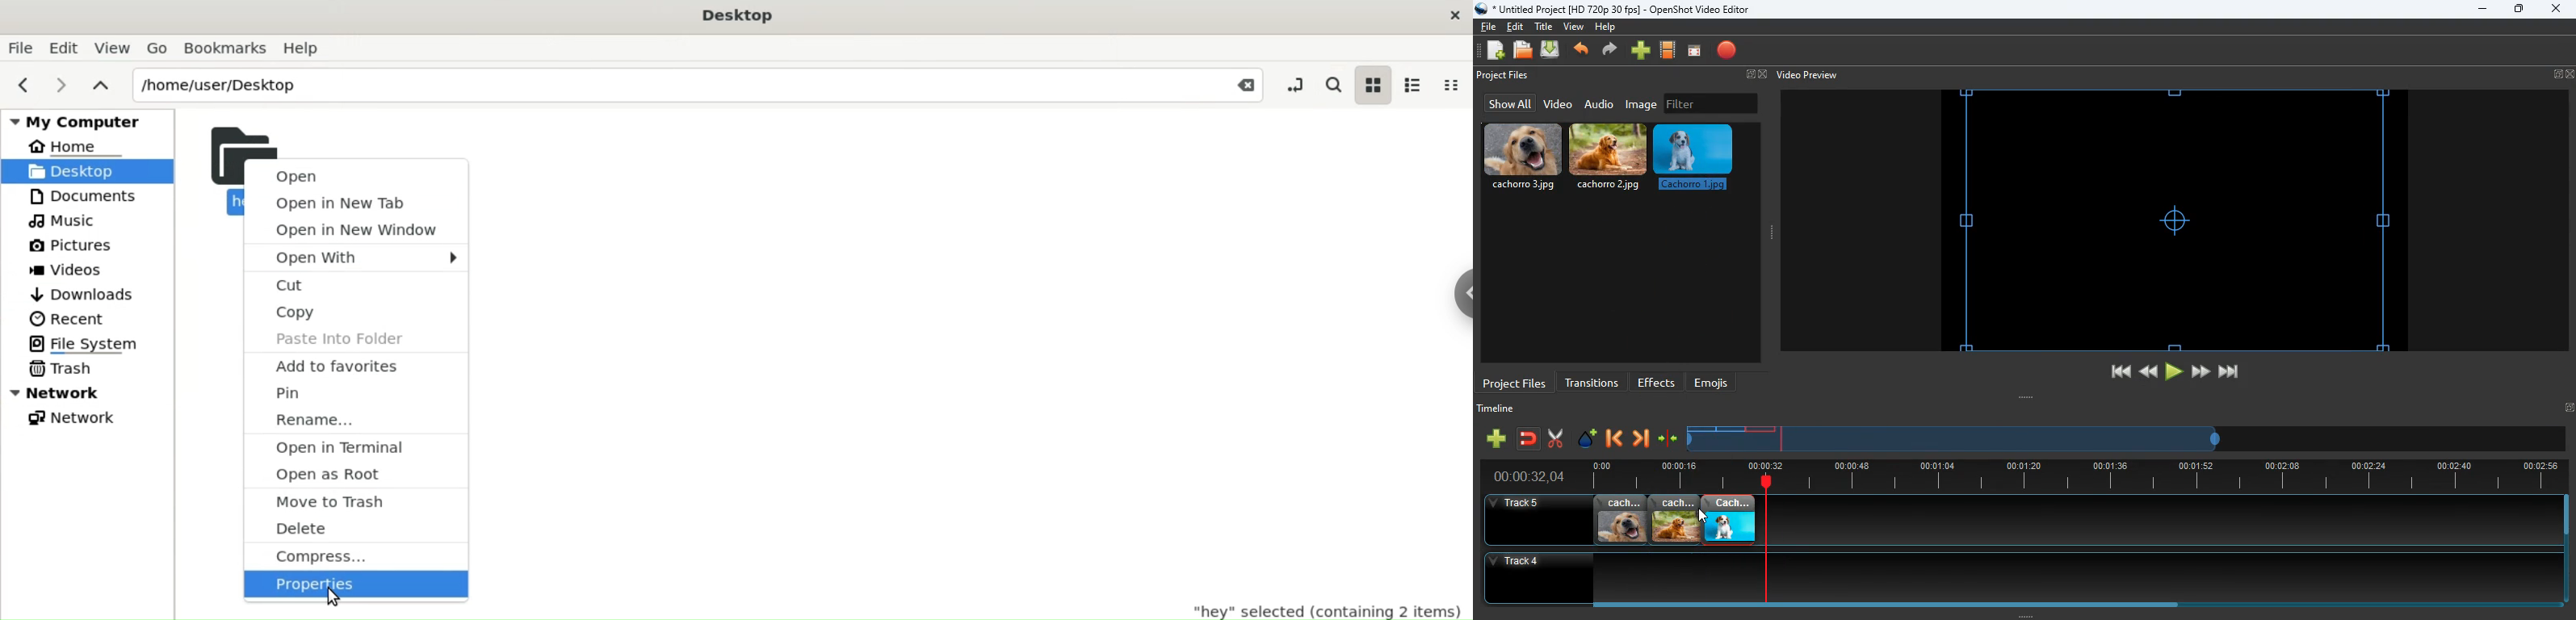 The image size is (2576, 644). I want to click on Videos, so click(68, 270).